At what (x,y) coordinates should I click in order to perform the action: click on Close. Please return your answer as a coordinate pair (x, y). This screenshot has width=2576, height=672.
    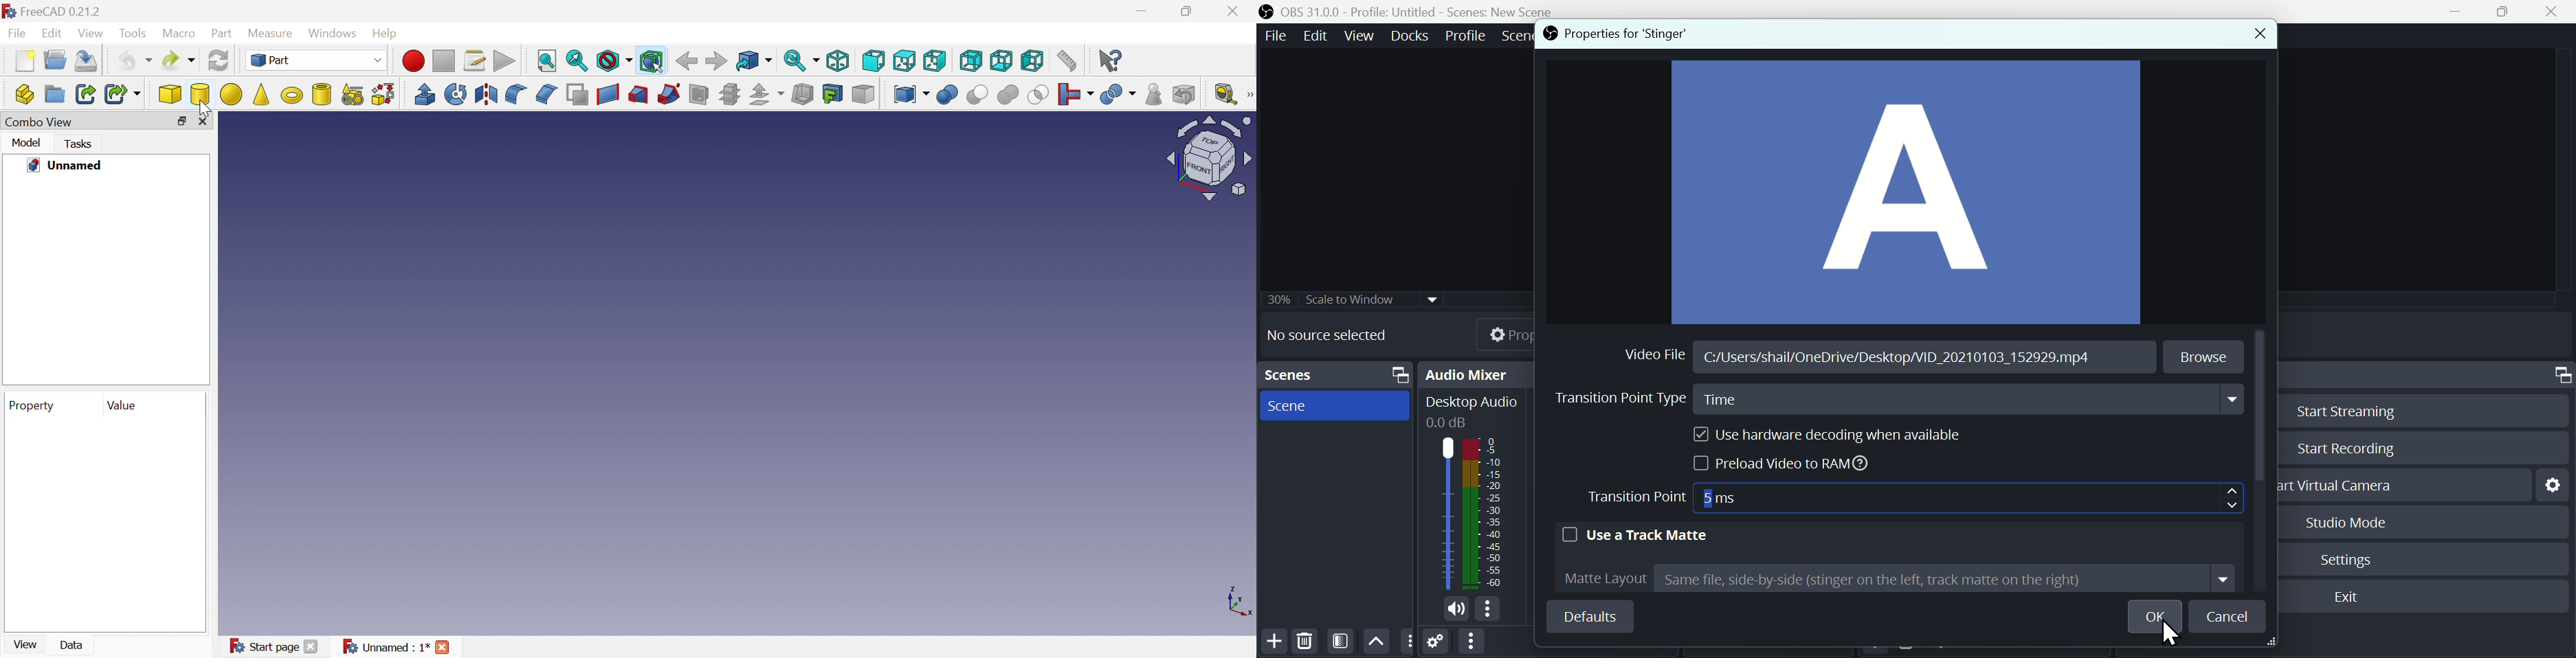
    Looking at the image, I should click on (2254, 35).